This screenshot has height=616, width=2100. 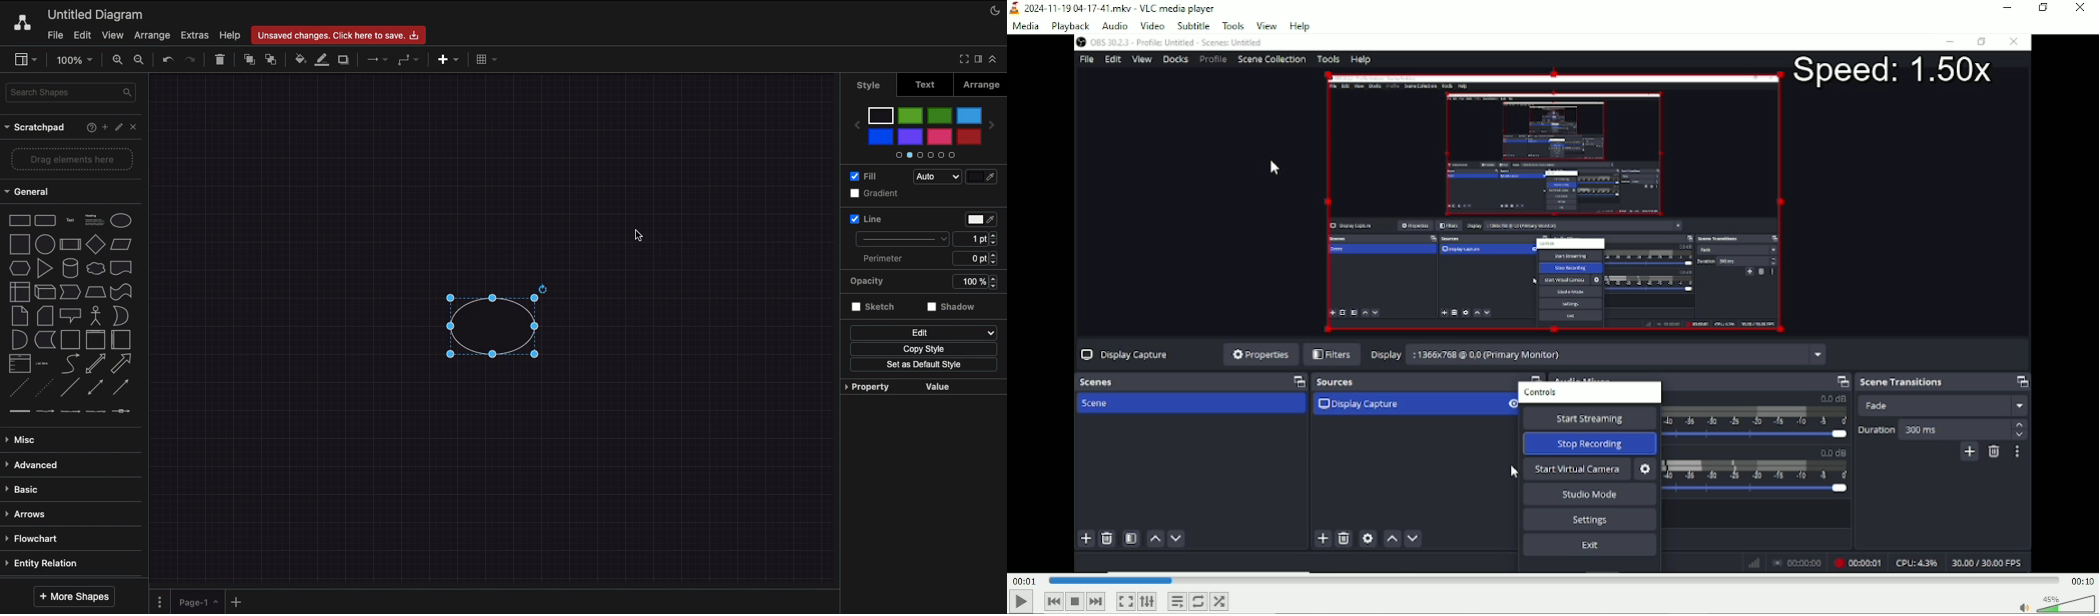 I want to click on Horizontal container, so click(x=122, y=339).